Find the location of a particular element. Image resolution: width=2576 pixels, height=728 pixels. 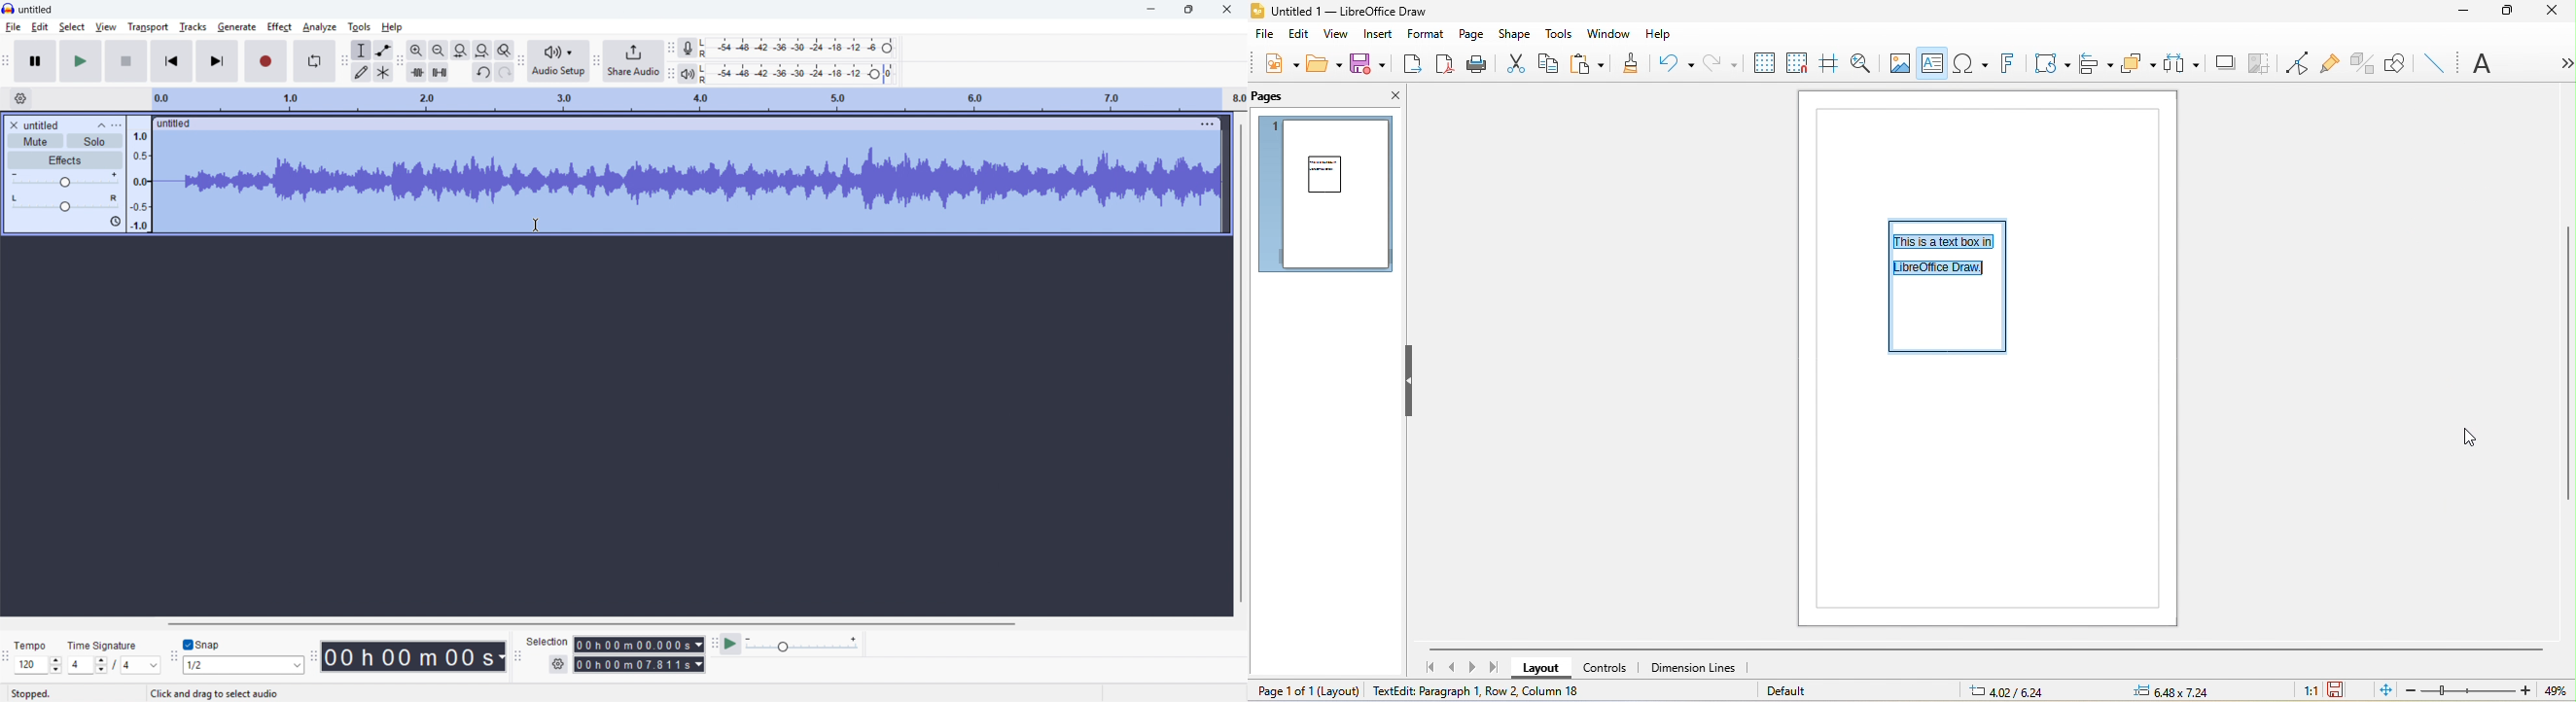

Playback speed  is located at coordinates (802, 645).